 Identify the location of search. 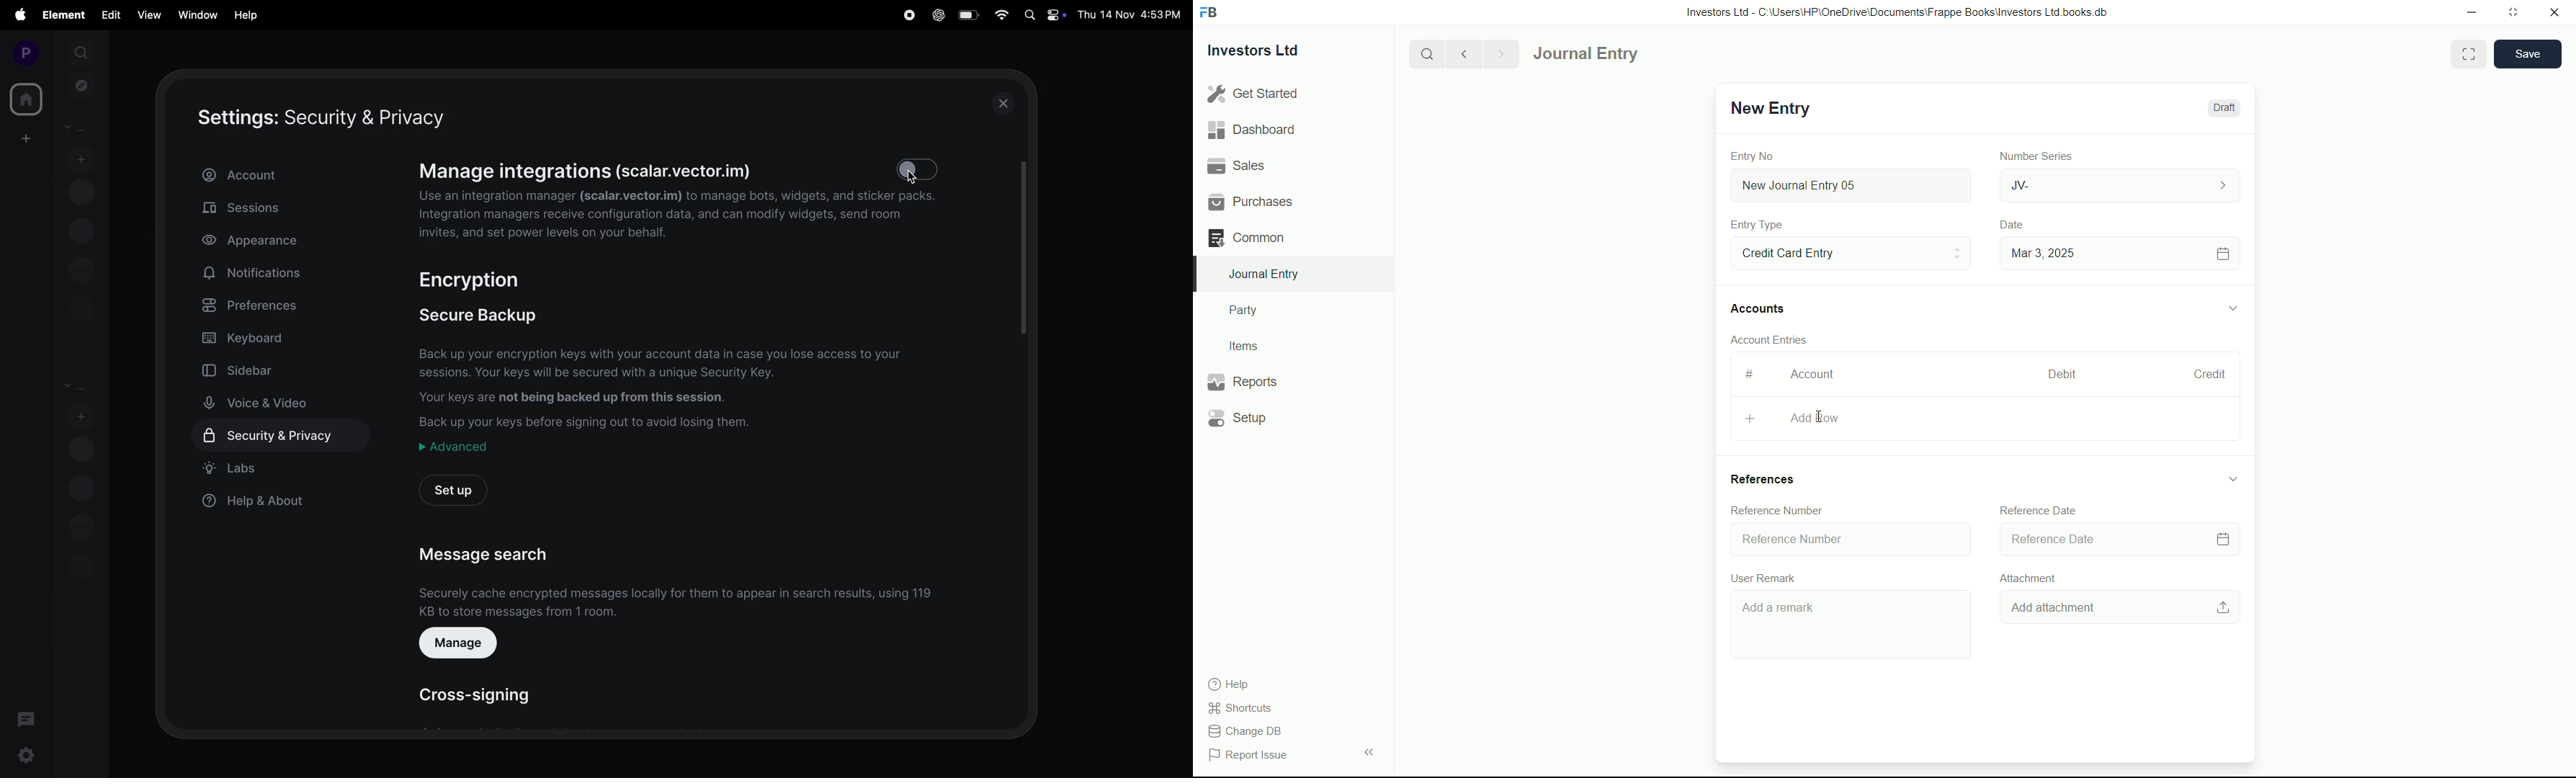
(81, 53).